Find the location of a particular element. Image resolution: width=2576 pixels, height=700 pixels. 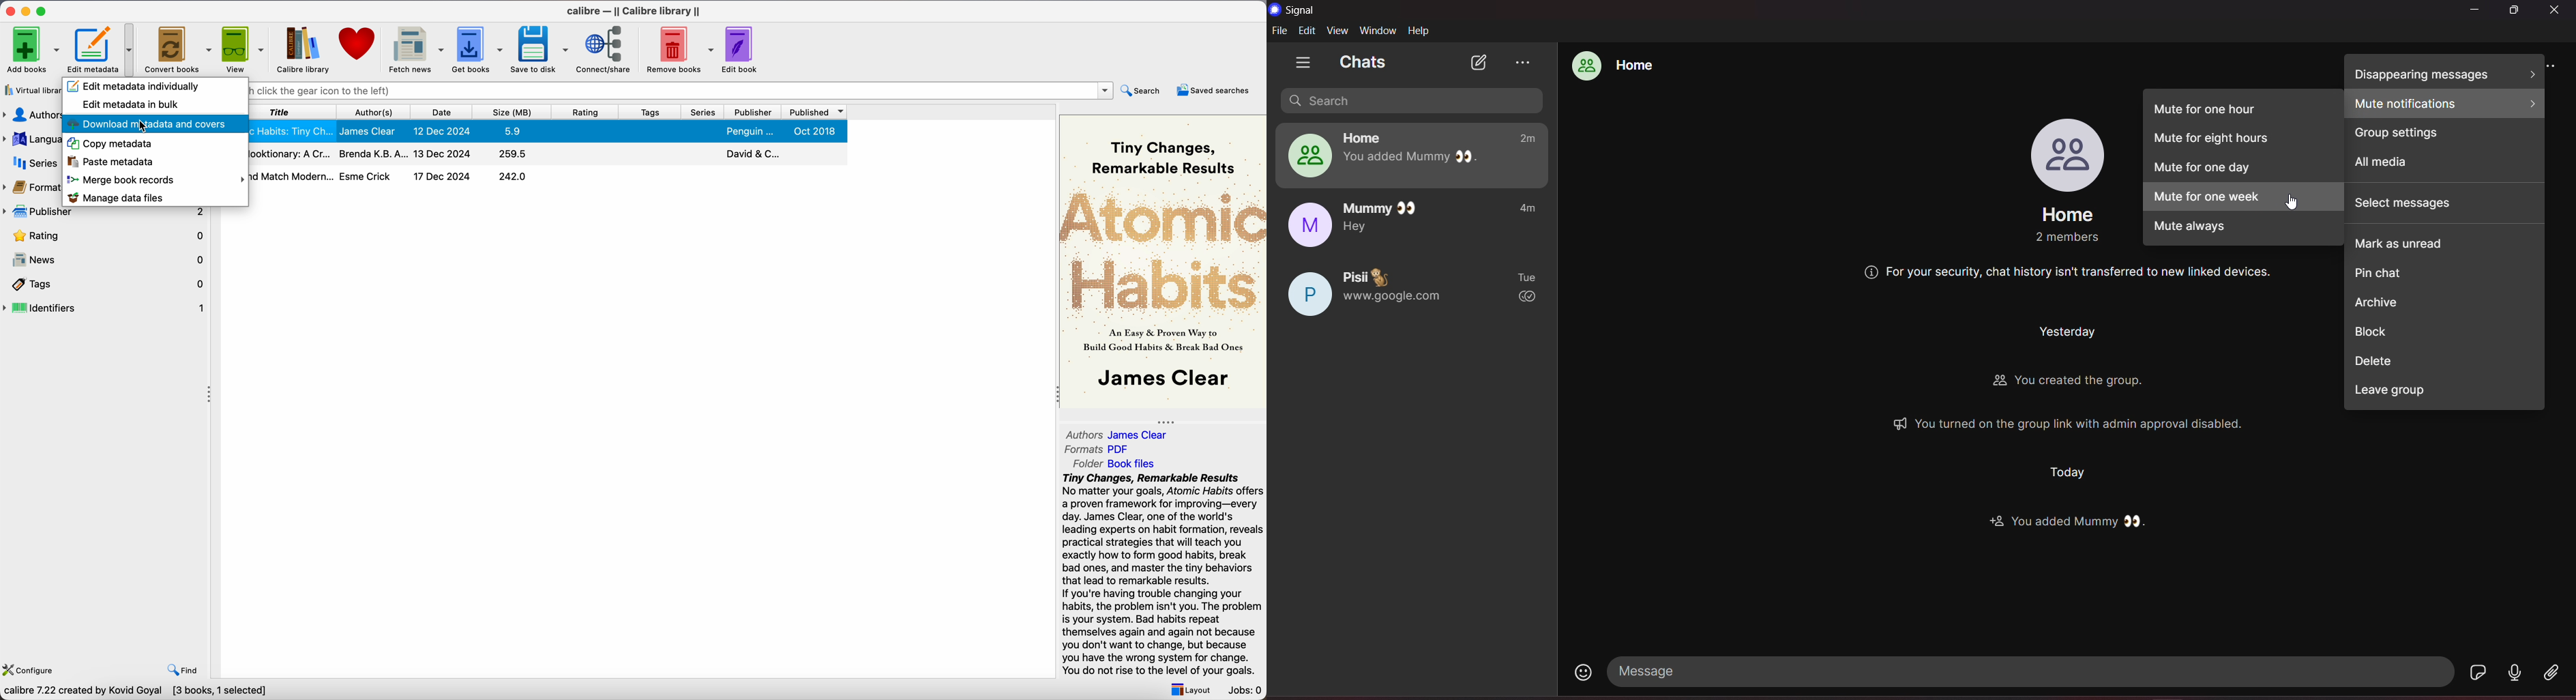

message is located at coordinates (2032, 671).